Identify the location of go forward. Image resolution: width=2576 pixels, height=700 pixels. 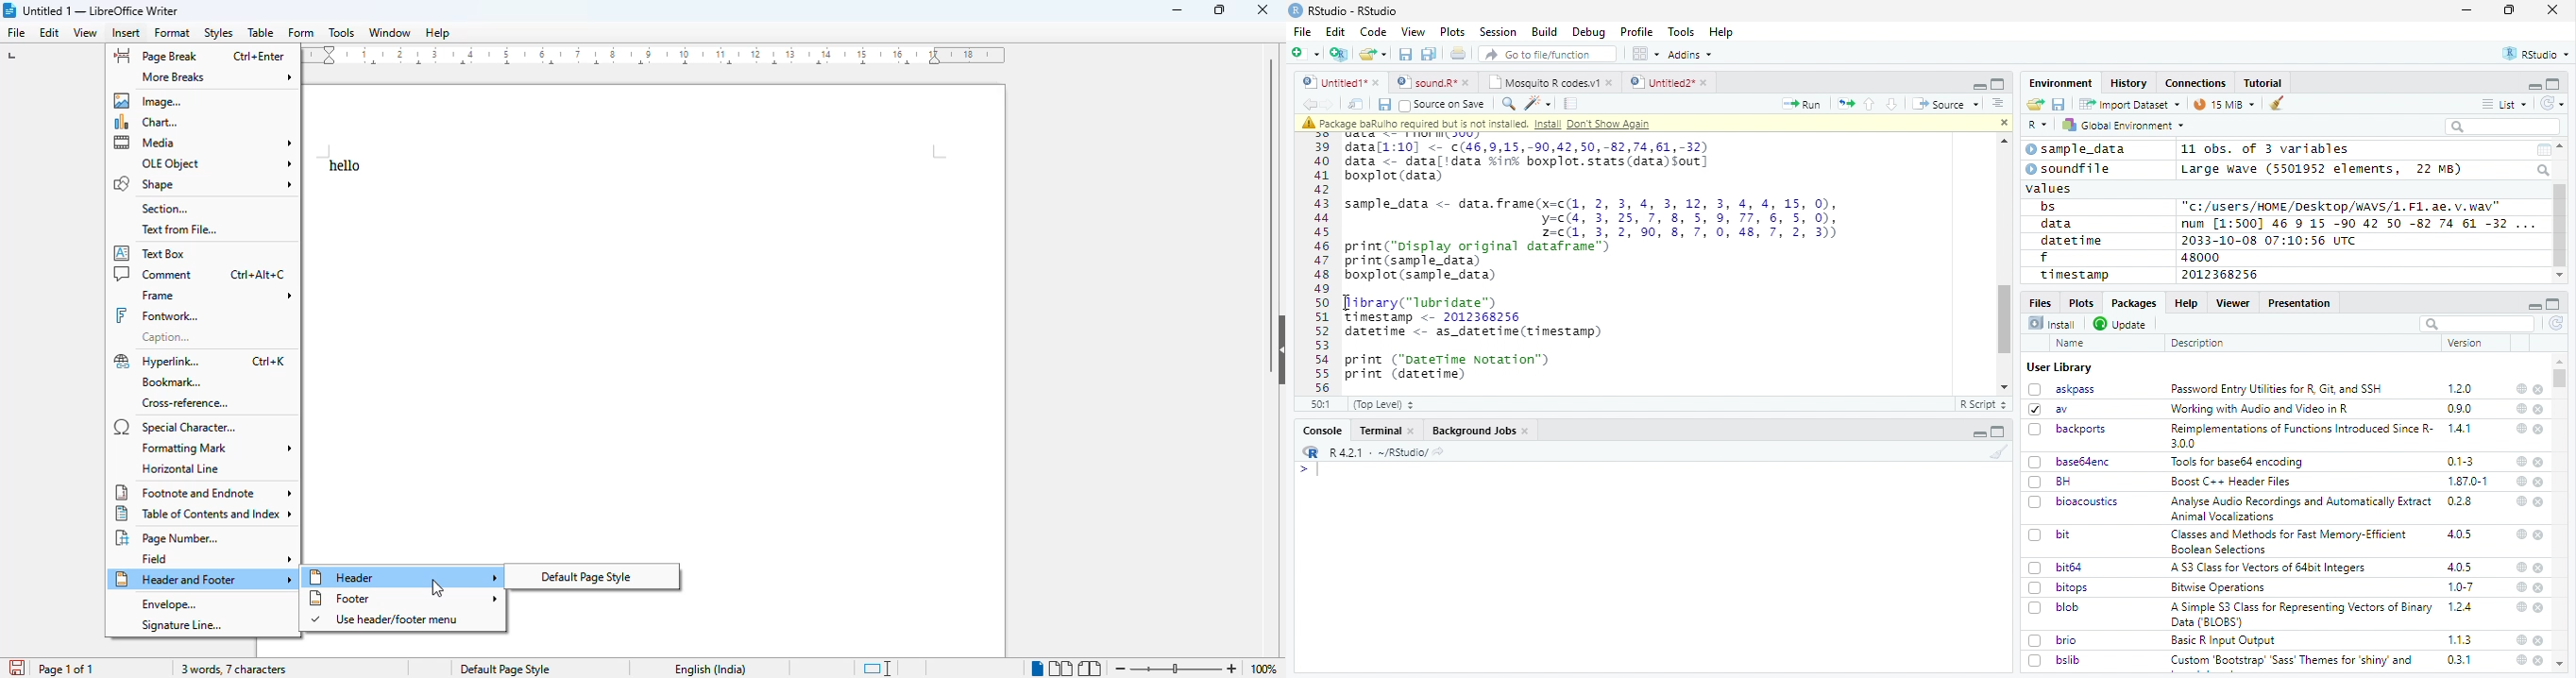
(1331, 104).